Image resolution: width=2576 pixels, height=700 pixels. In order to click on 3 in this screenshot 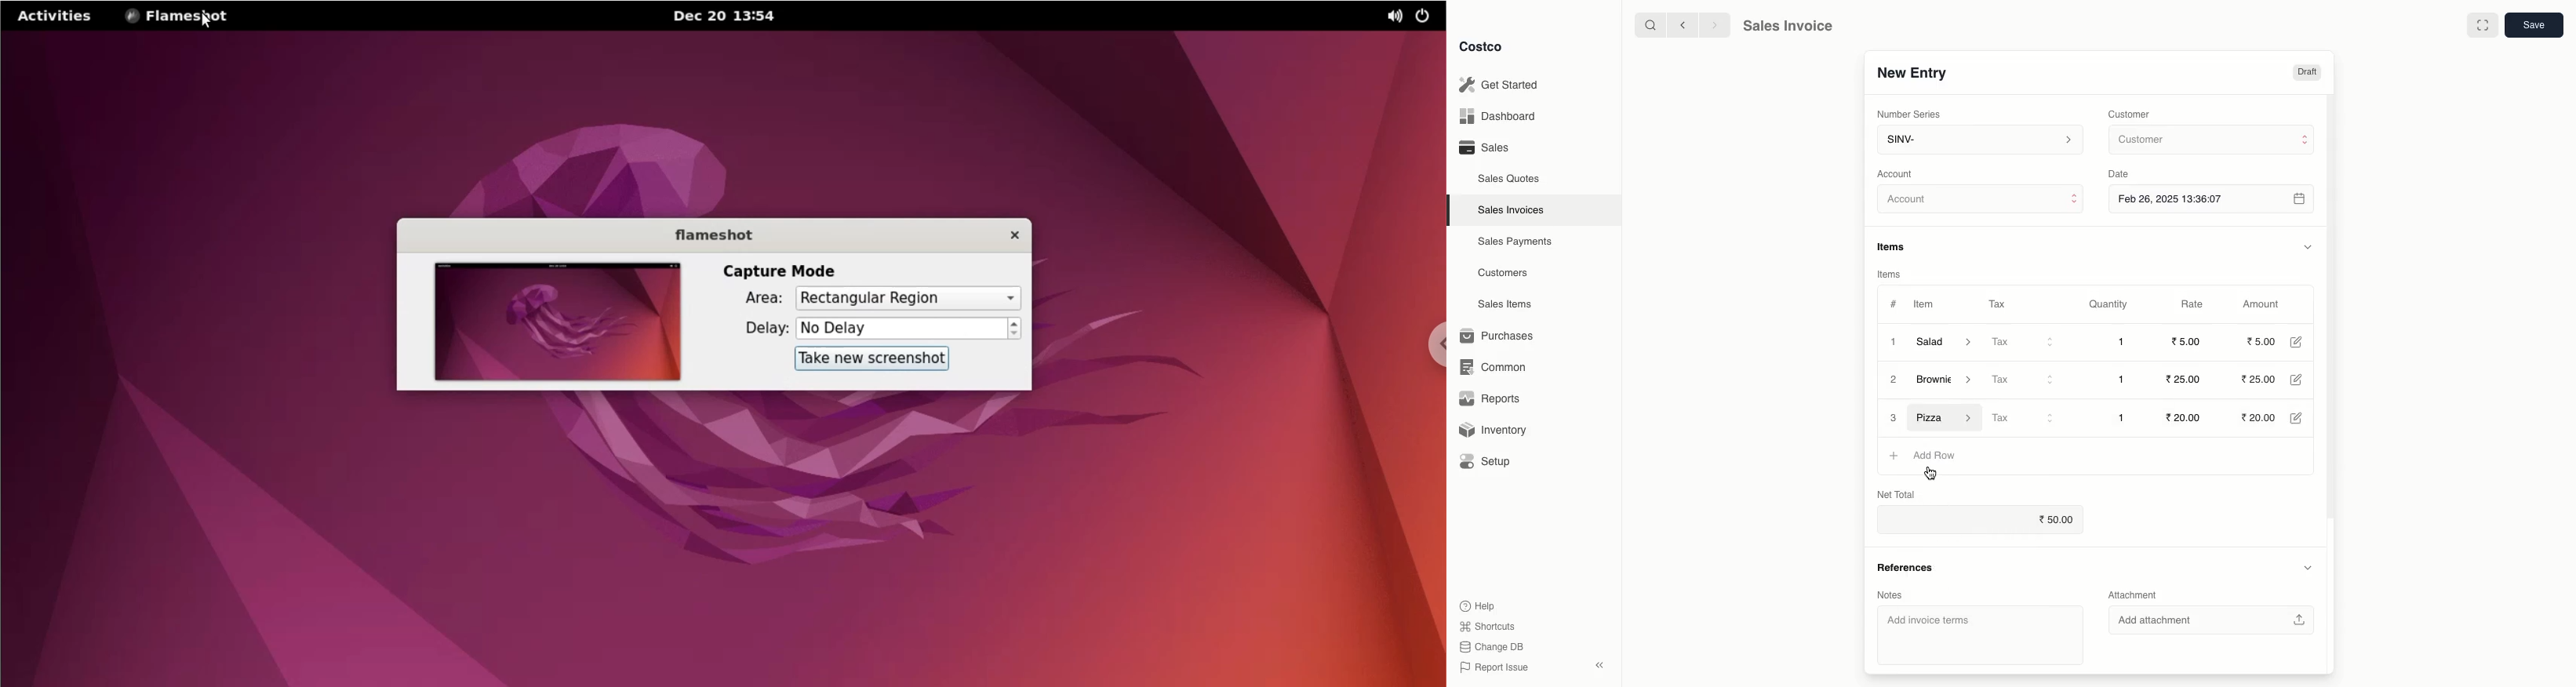, I will do `click(1894, 418)`.